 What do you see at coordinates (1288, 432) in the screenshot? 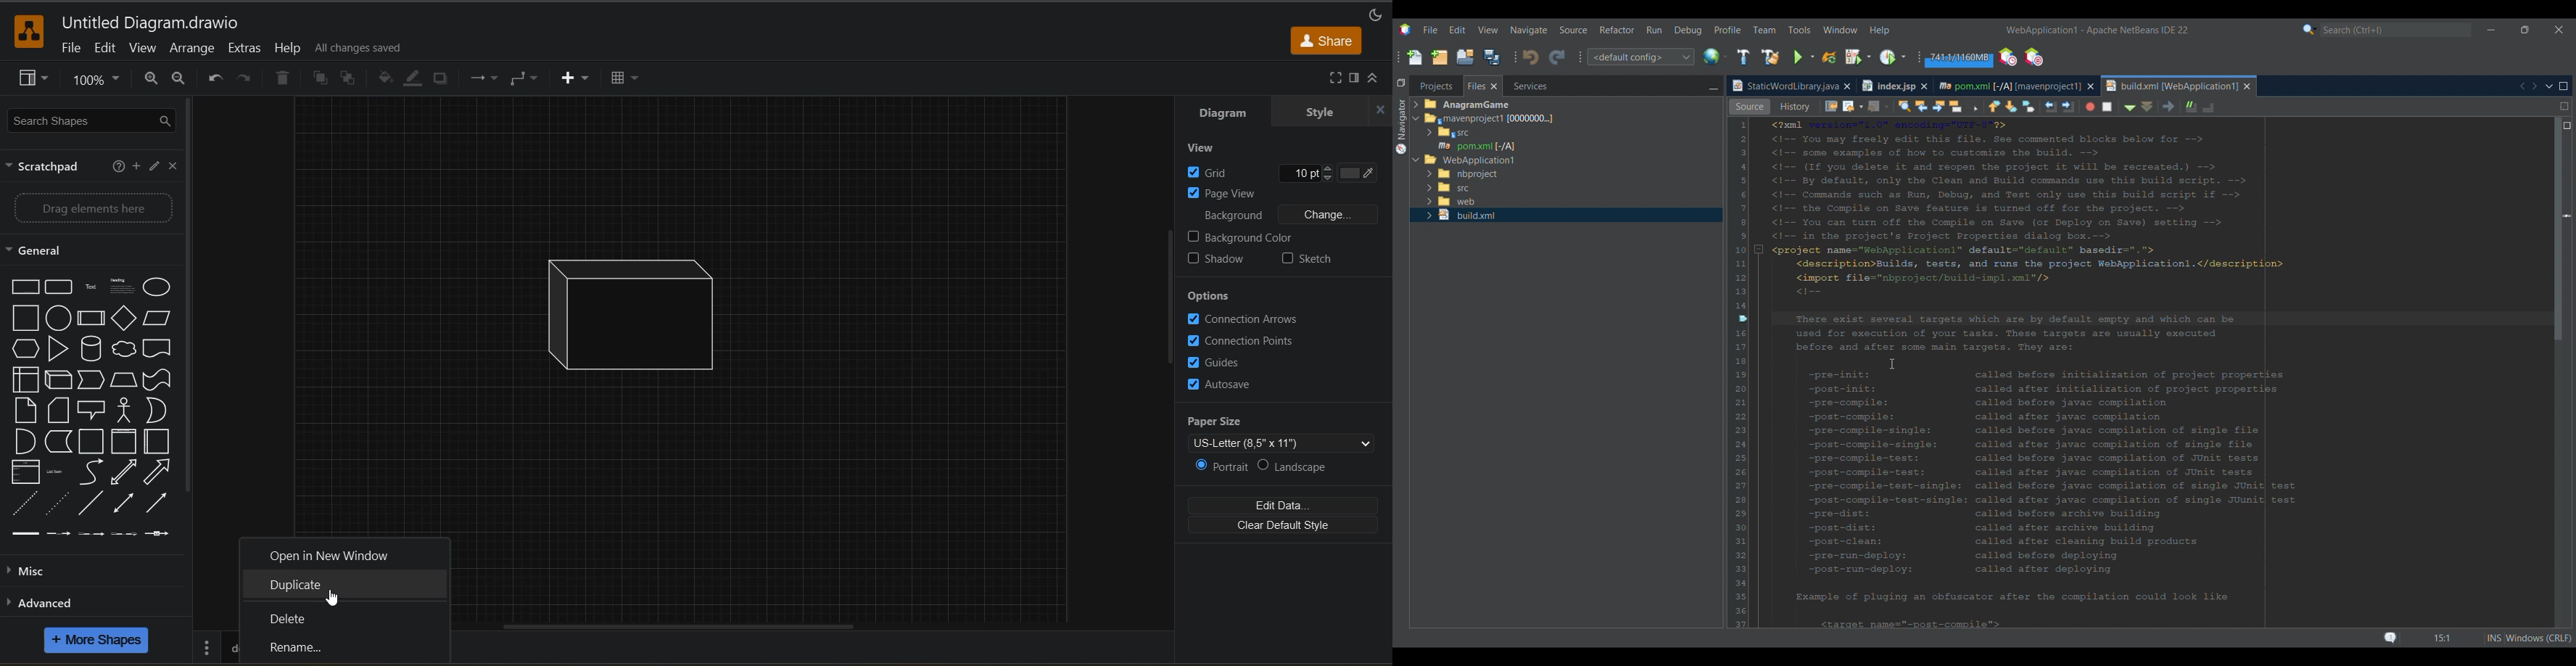
I see `paper size` at bounding box center [1288, 432].